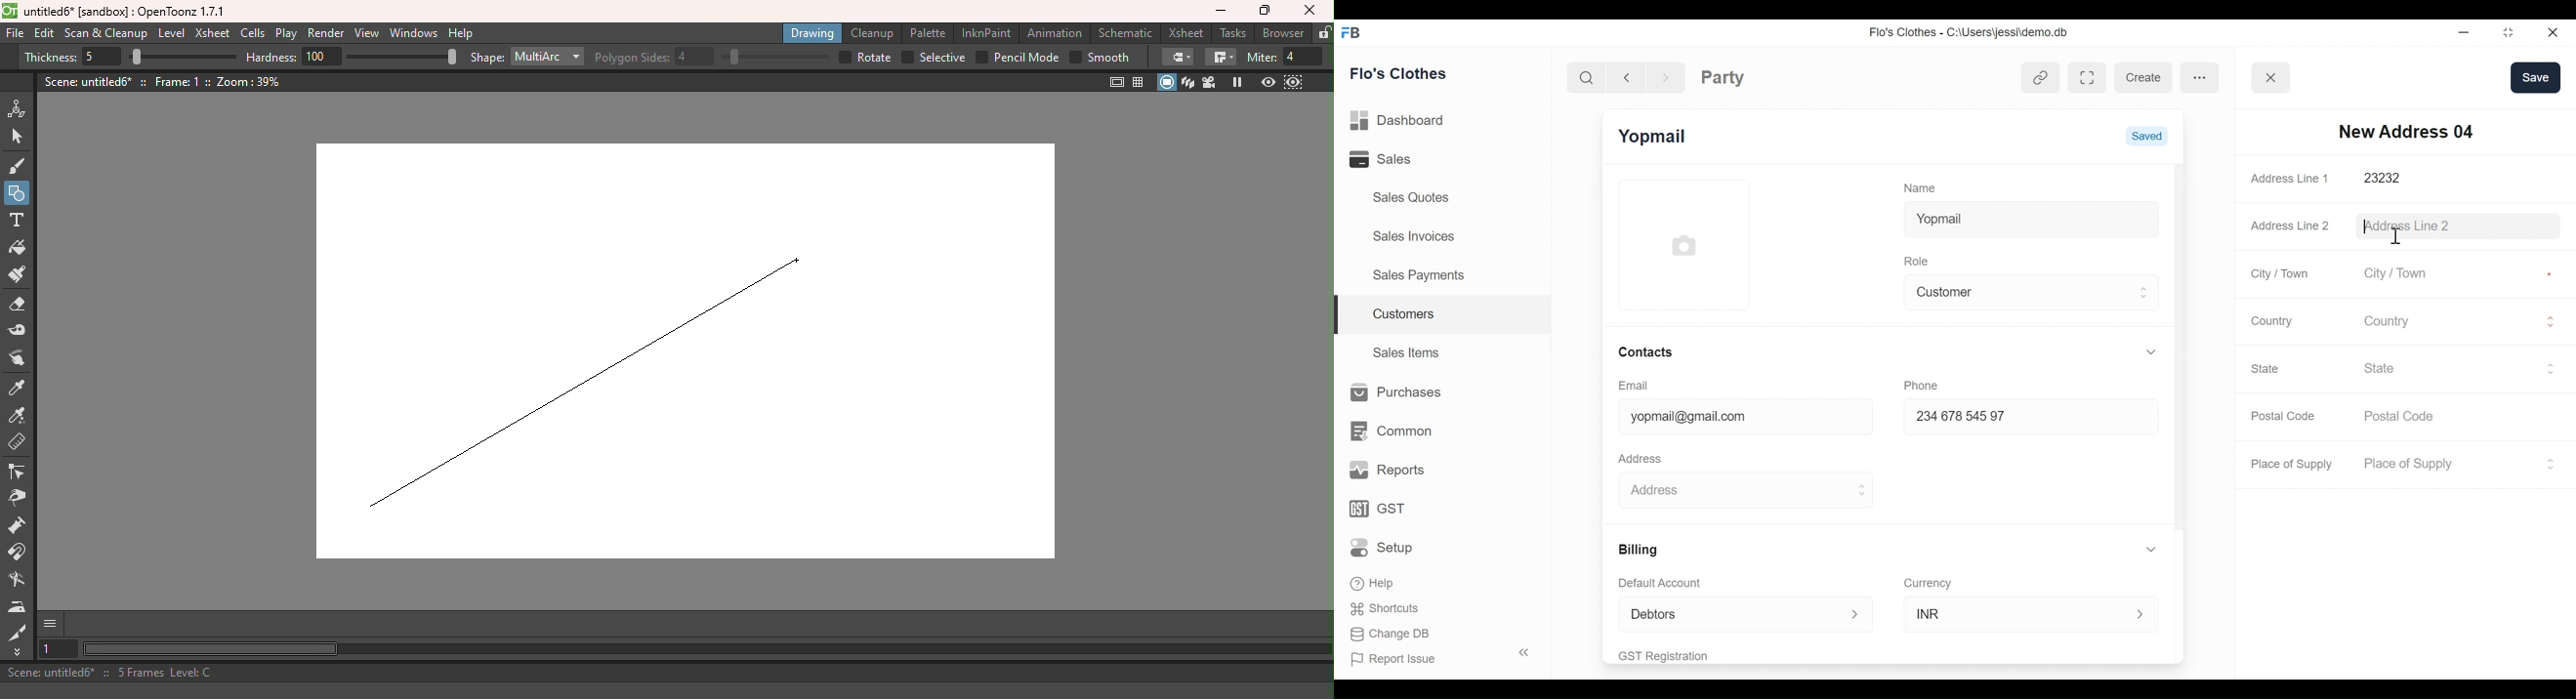  I want to click on GST, so click(1379, 510).